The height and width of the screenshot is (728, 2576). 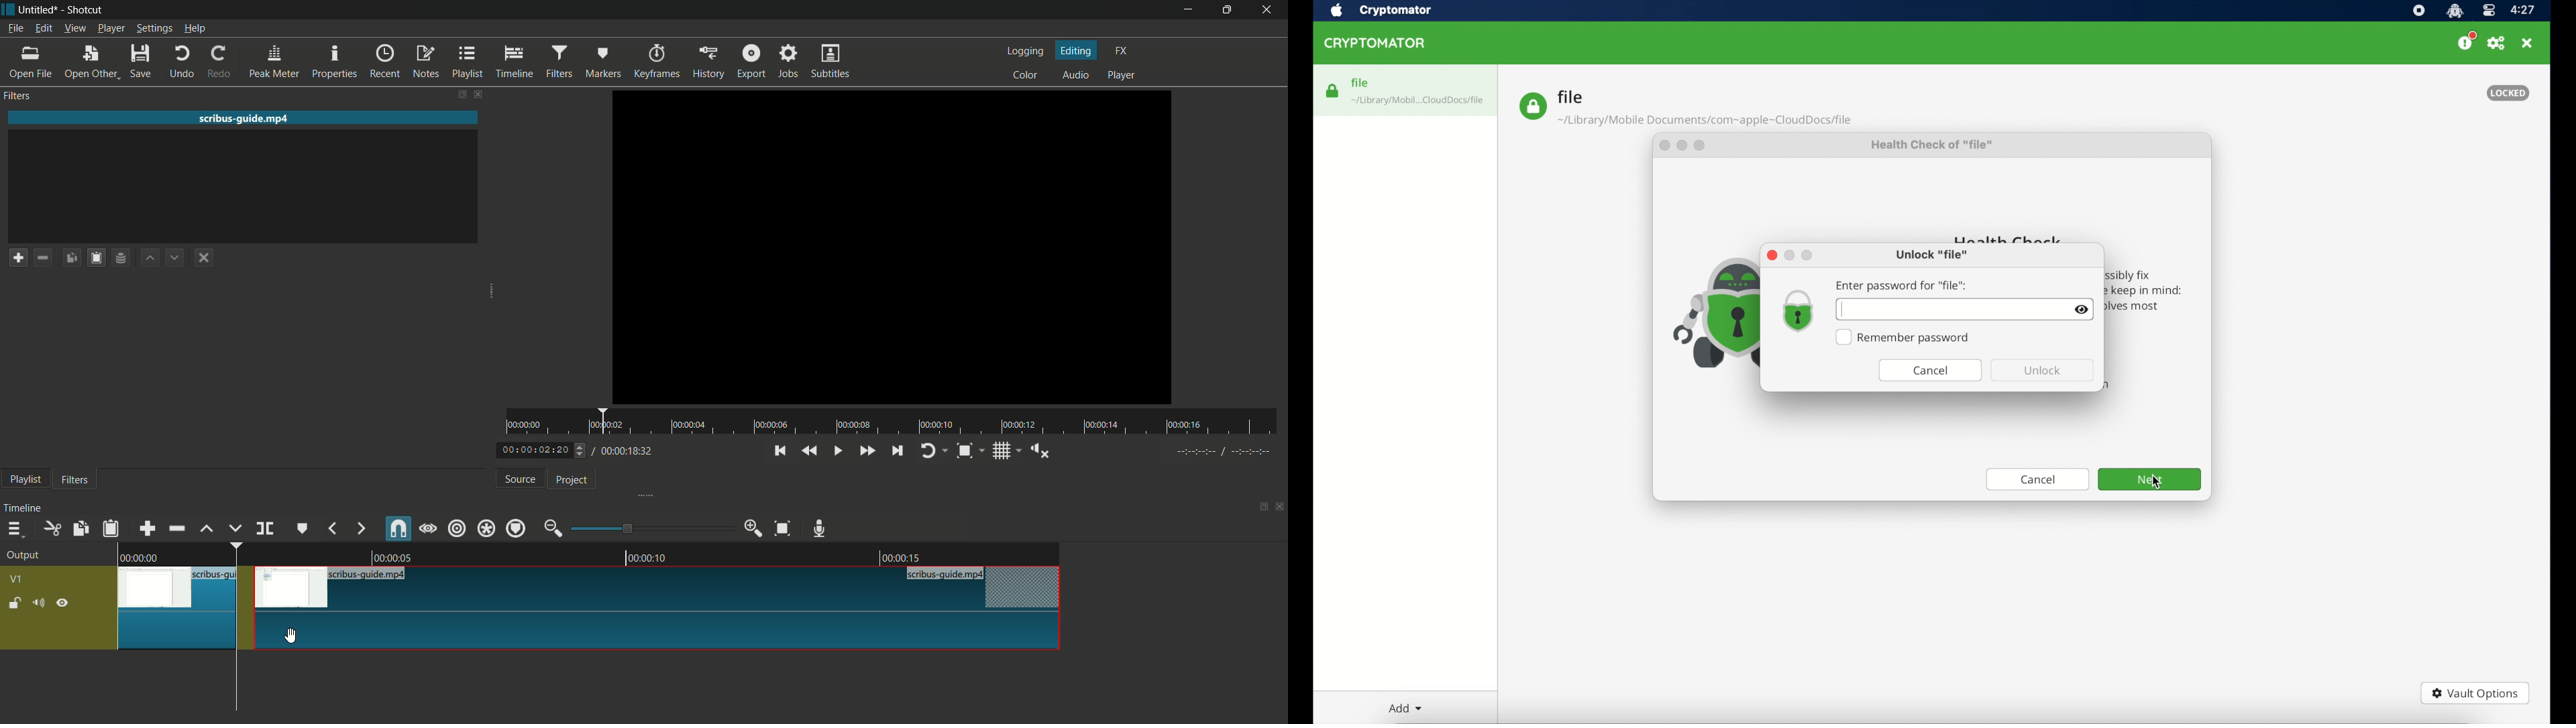 What do you see at coordinates (233, 528) in the screenshot?
I see `overwrite` at bounding box center [233, 528].